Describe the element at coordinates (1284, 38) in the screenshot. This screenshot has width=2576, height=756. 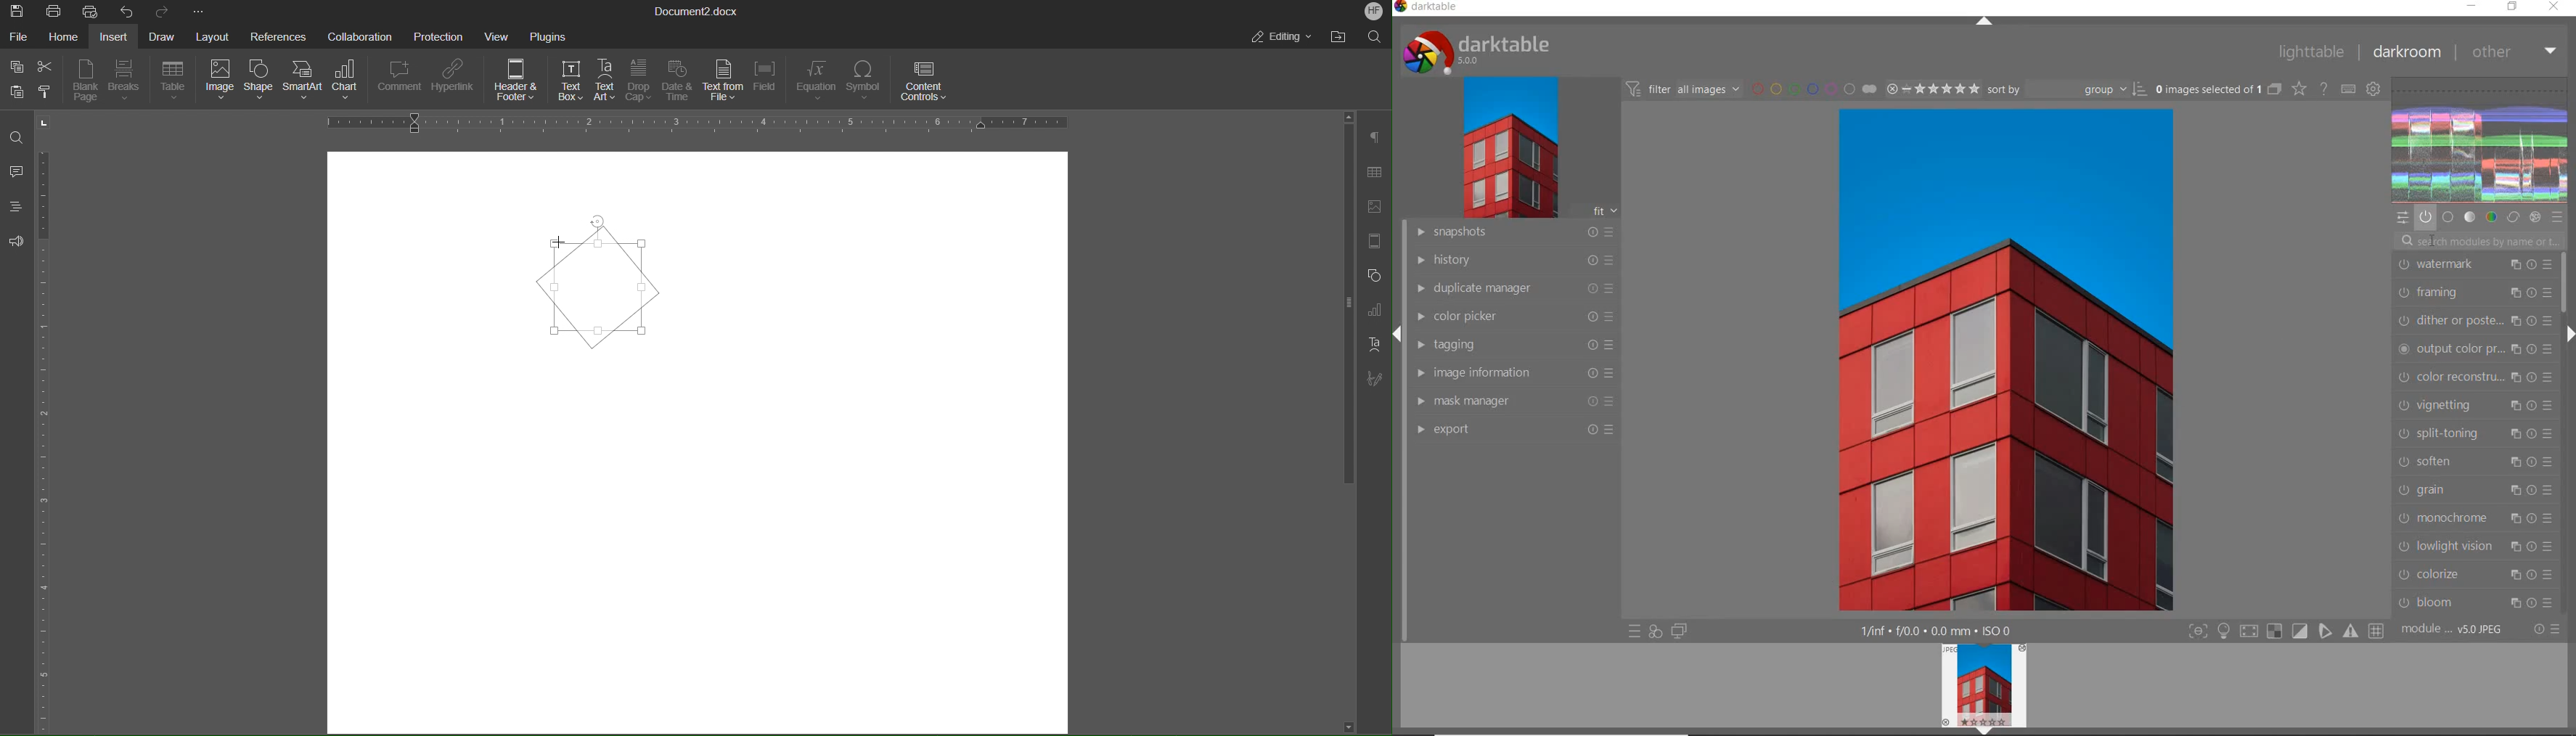
I see `Editing` at that location.